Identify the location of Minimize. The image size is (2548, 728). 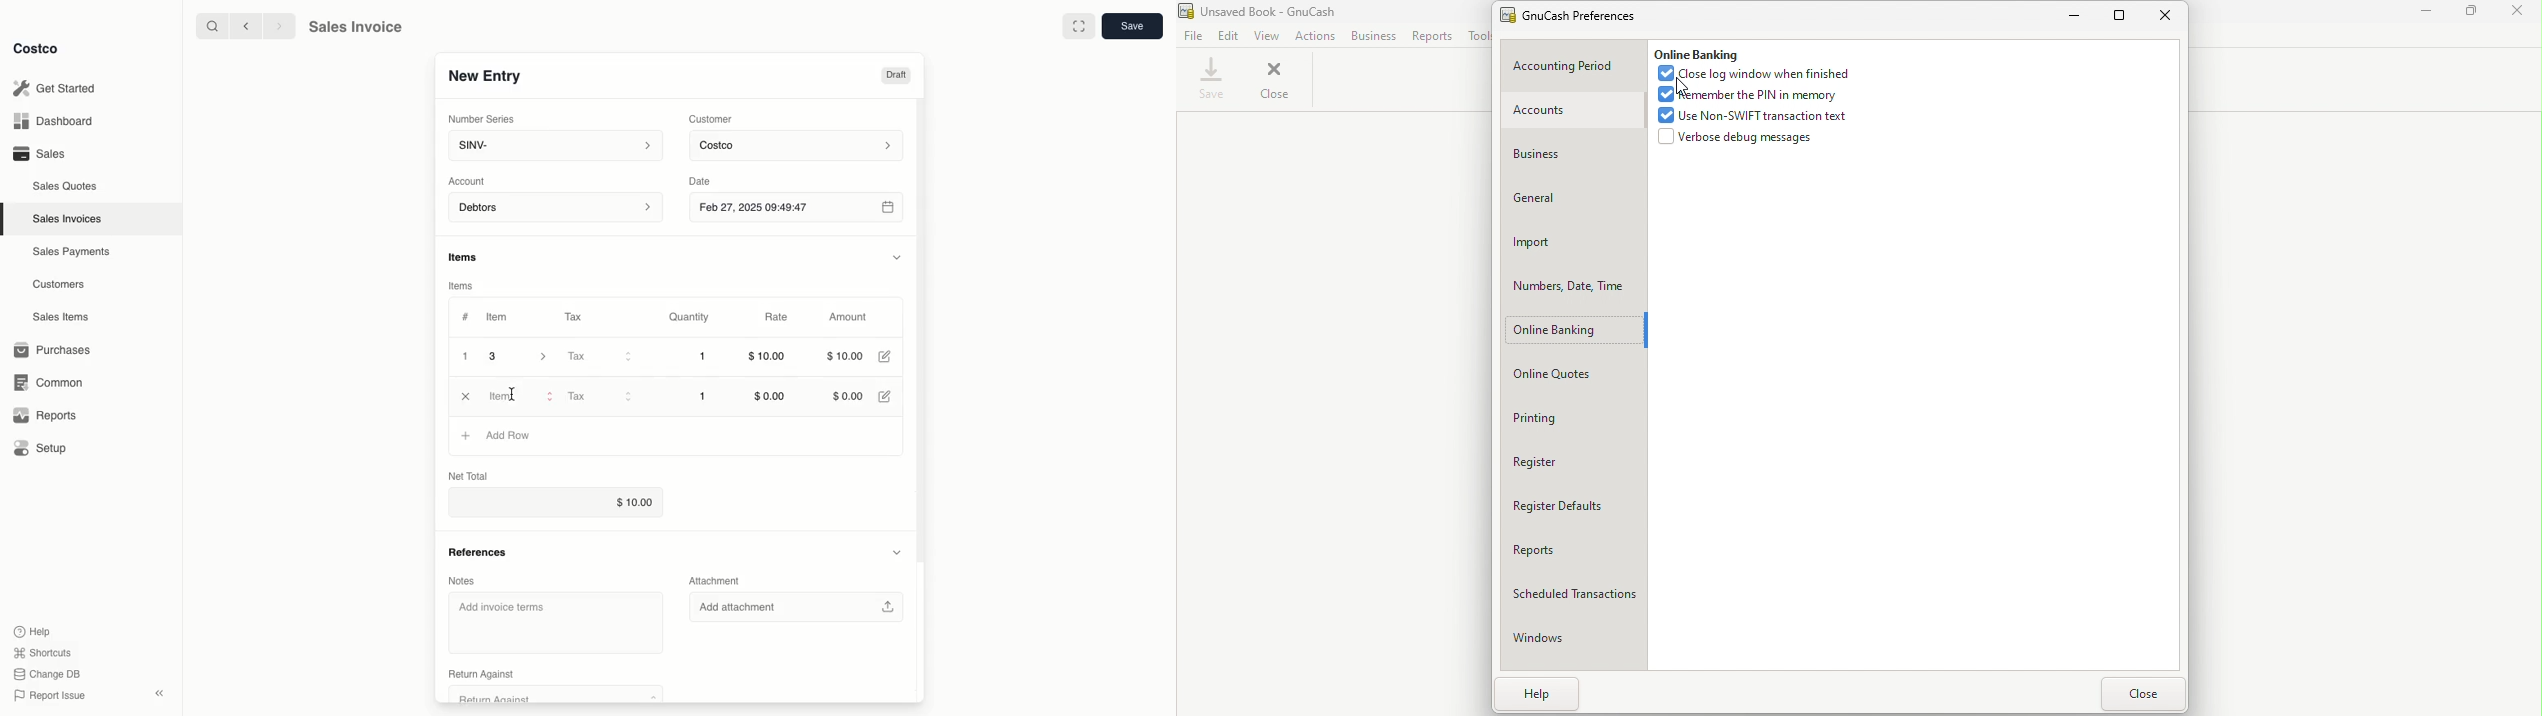
(2077, 17).